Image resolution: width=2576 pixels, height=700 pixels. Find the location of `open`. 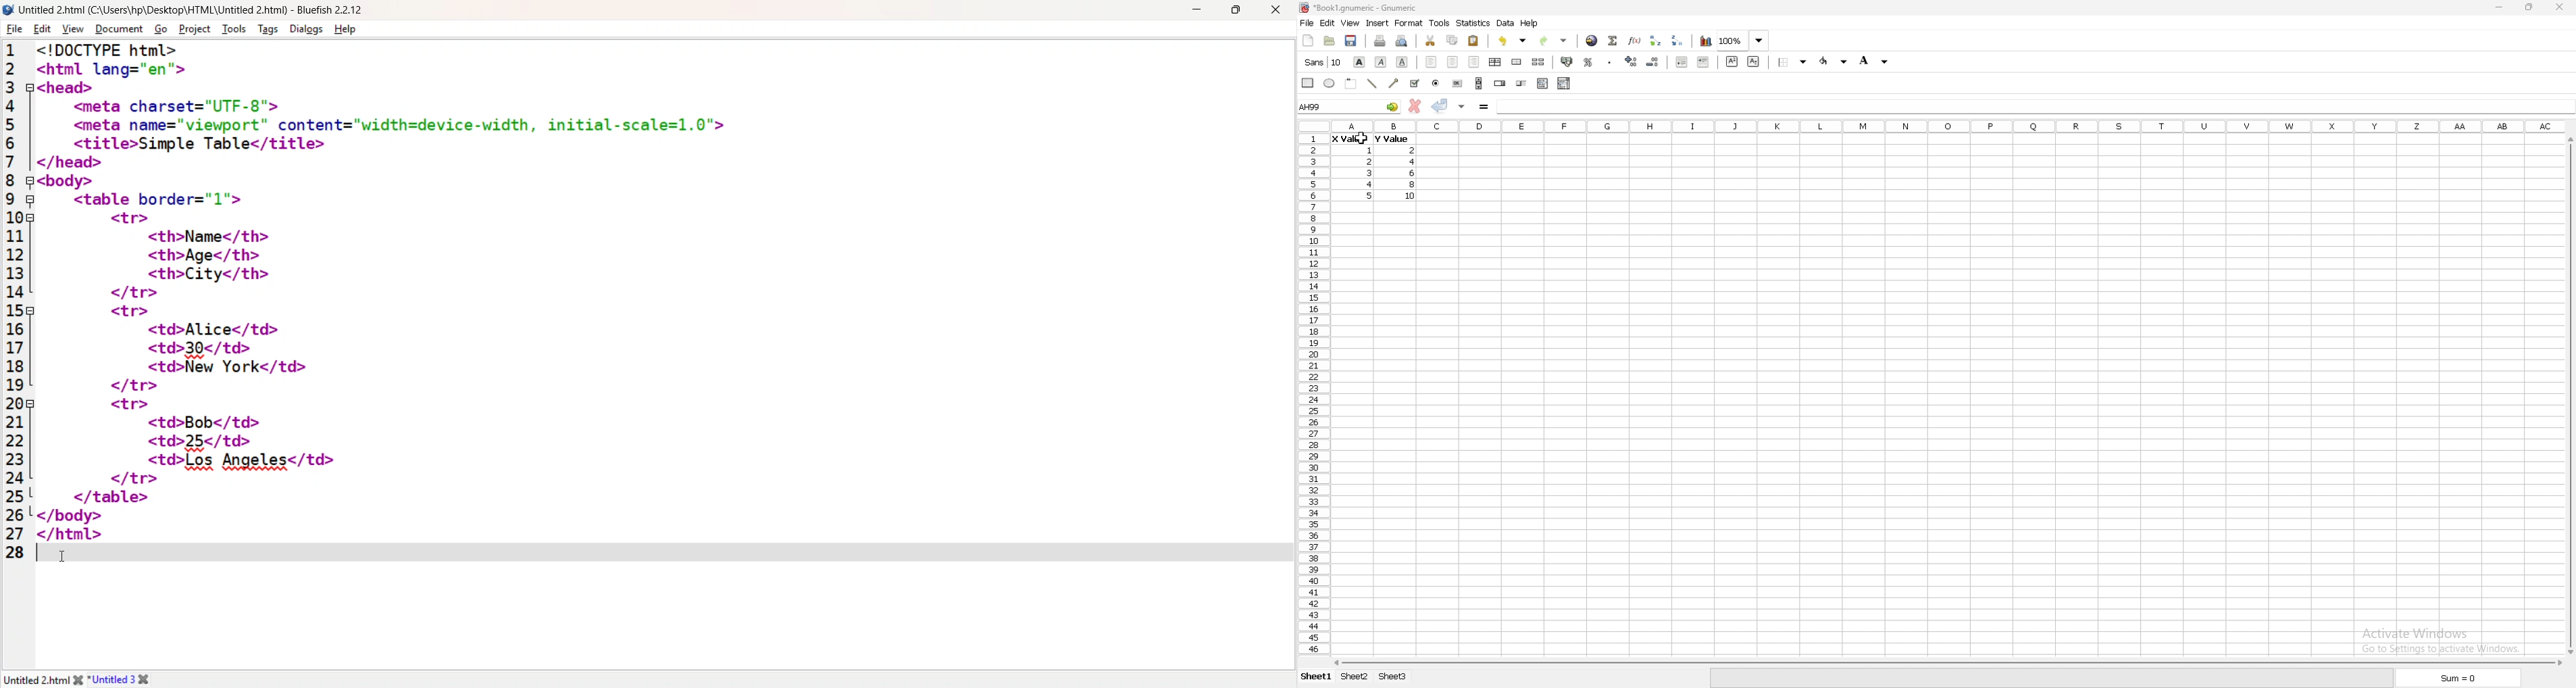

open is located at coordinates (1329, 41).